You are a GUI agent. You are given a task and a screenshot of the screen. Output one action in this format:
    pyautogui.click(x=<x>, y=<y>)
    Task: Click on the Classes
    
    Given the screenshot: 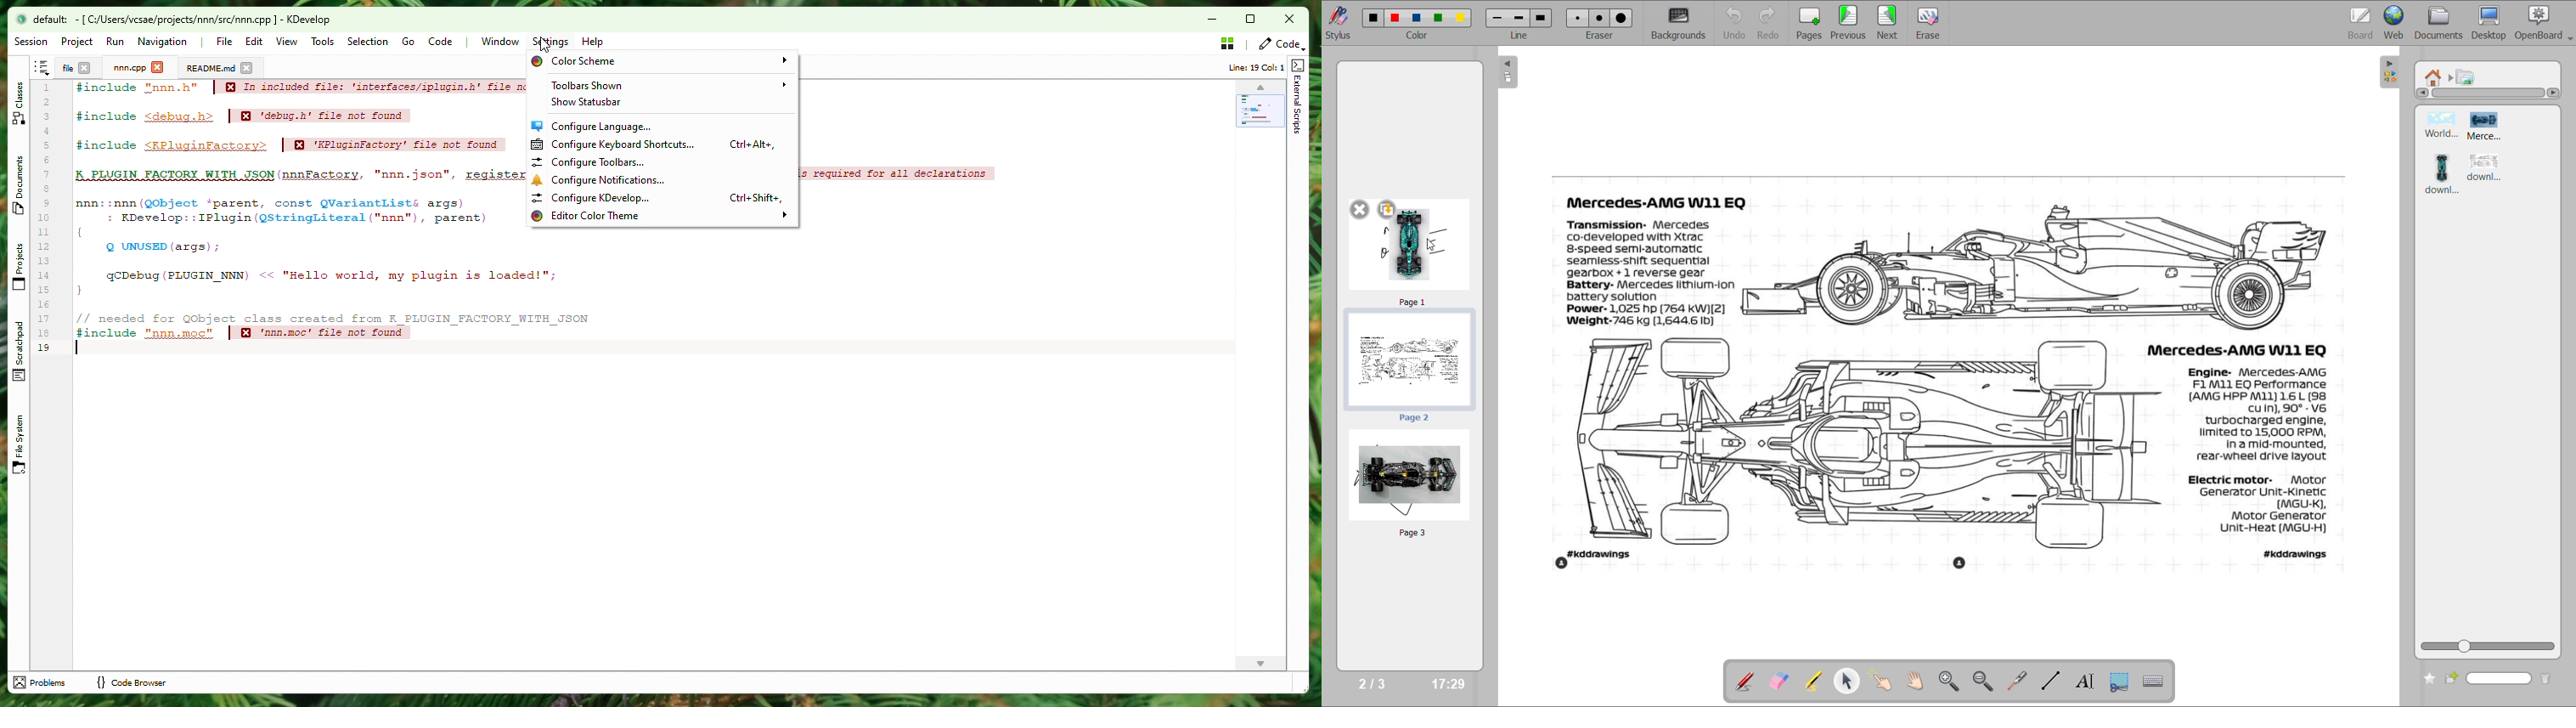 What is the action you would take?
    pyautogui.click(x=19, y=104)
    